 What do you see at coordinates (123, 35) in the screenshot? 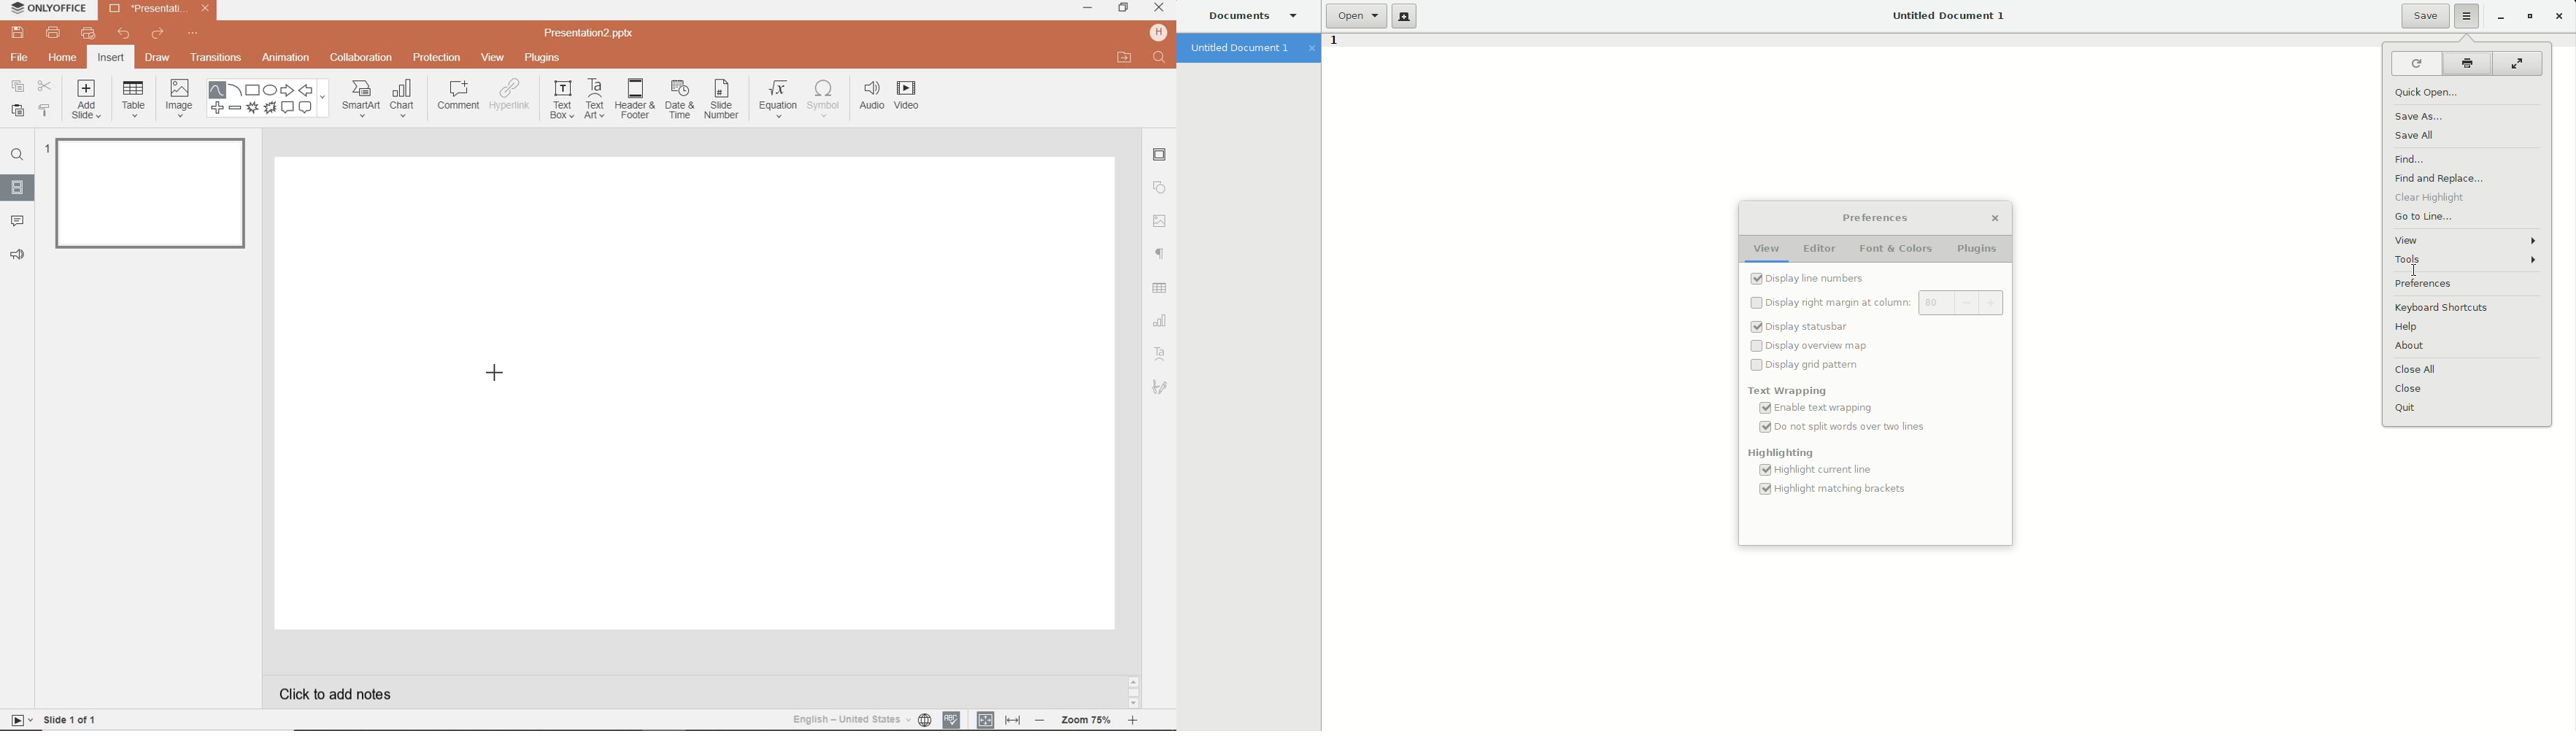
I see `UNDO` at bounding box center [123, 35].